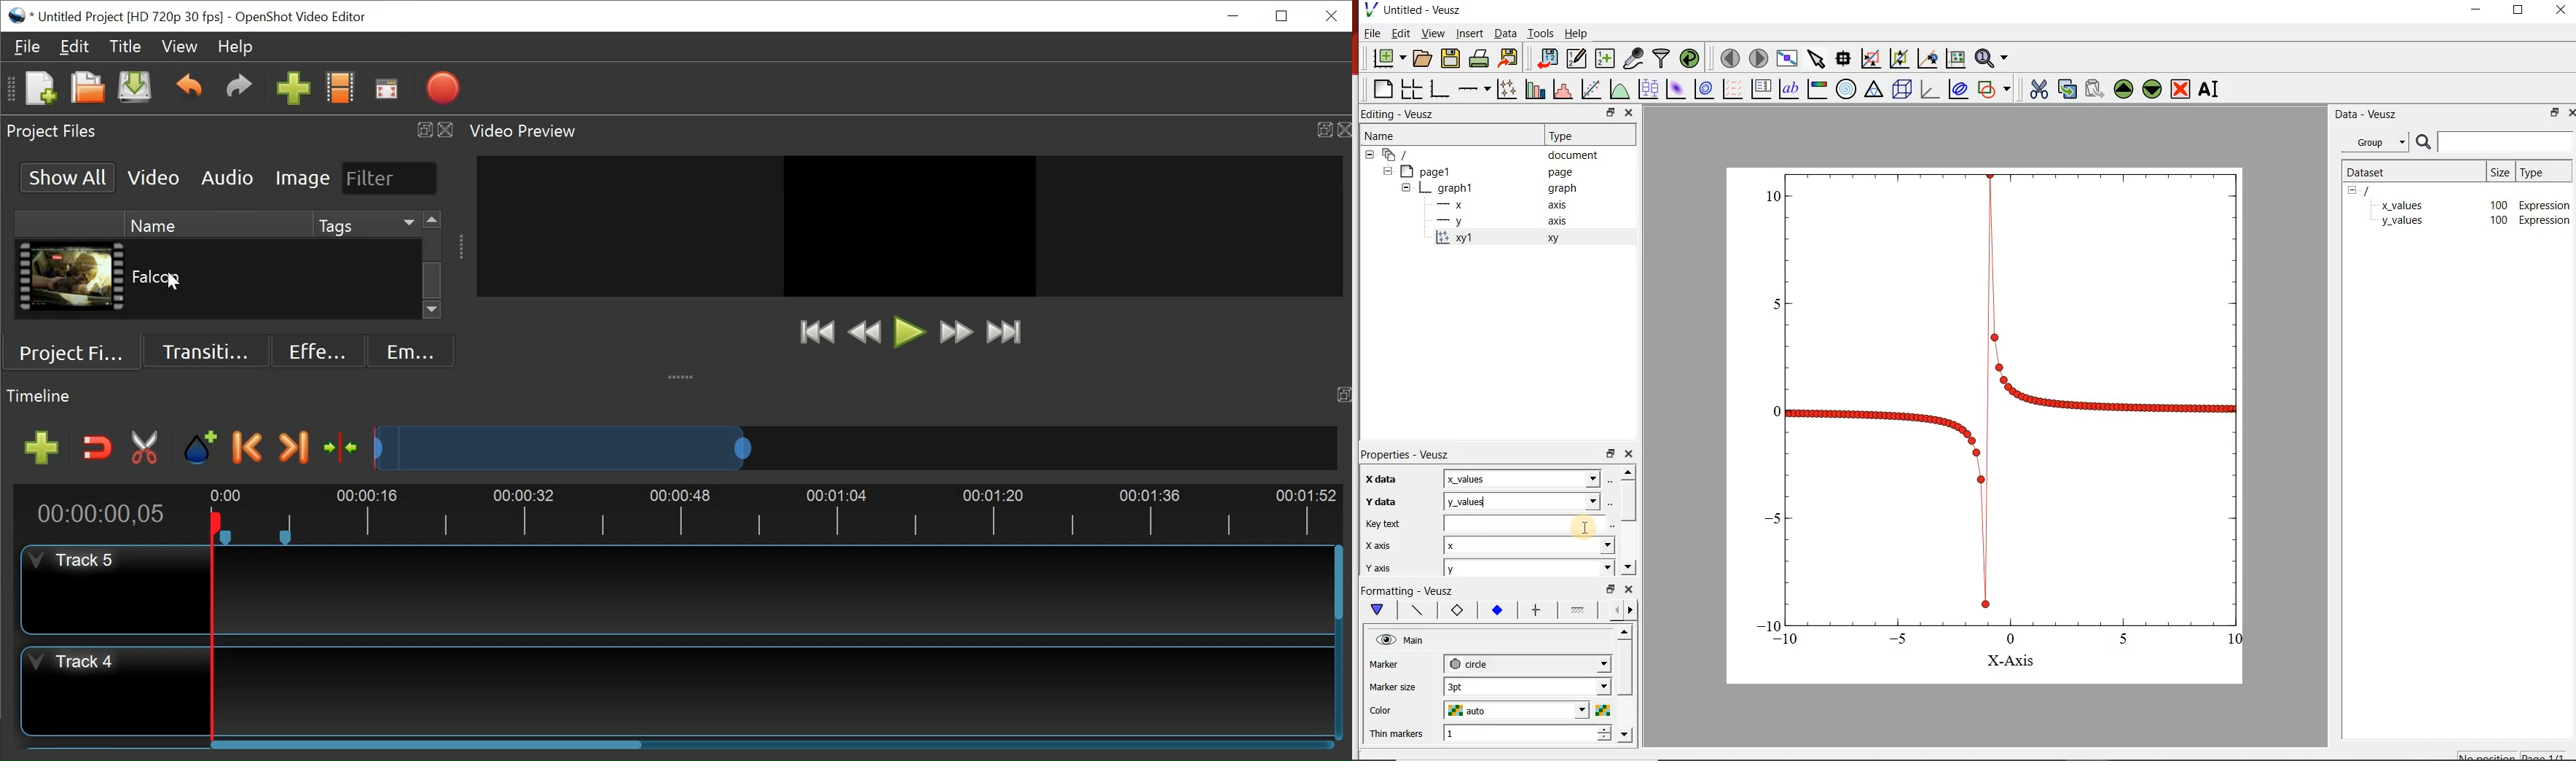 This screenshot has width=2576, height=784. I want to click on View, so click(180, 47).